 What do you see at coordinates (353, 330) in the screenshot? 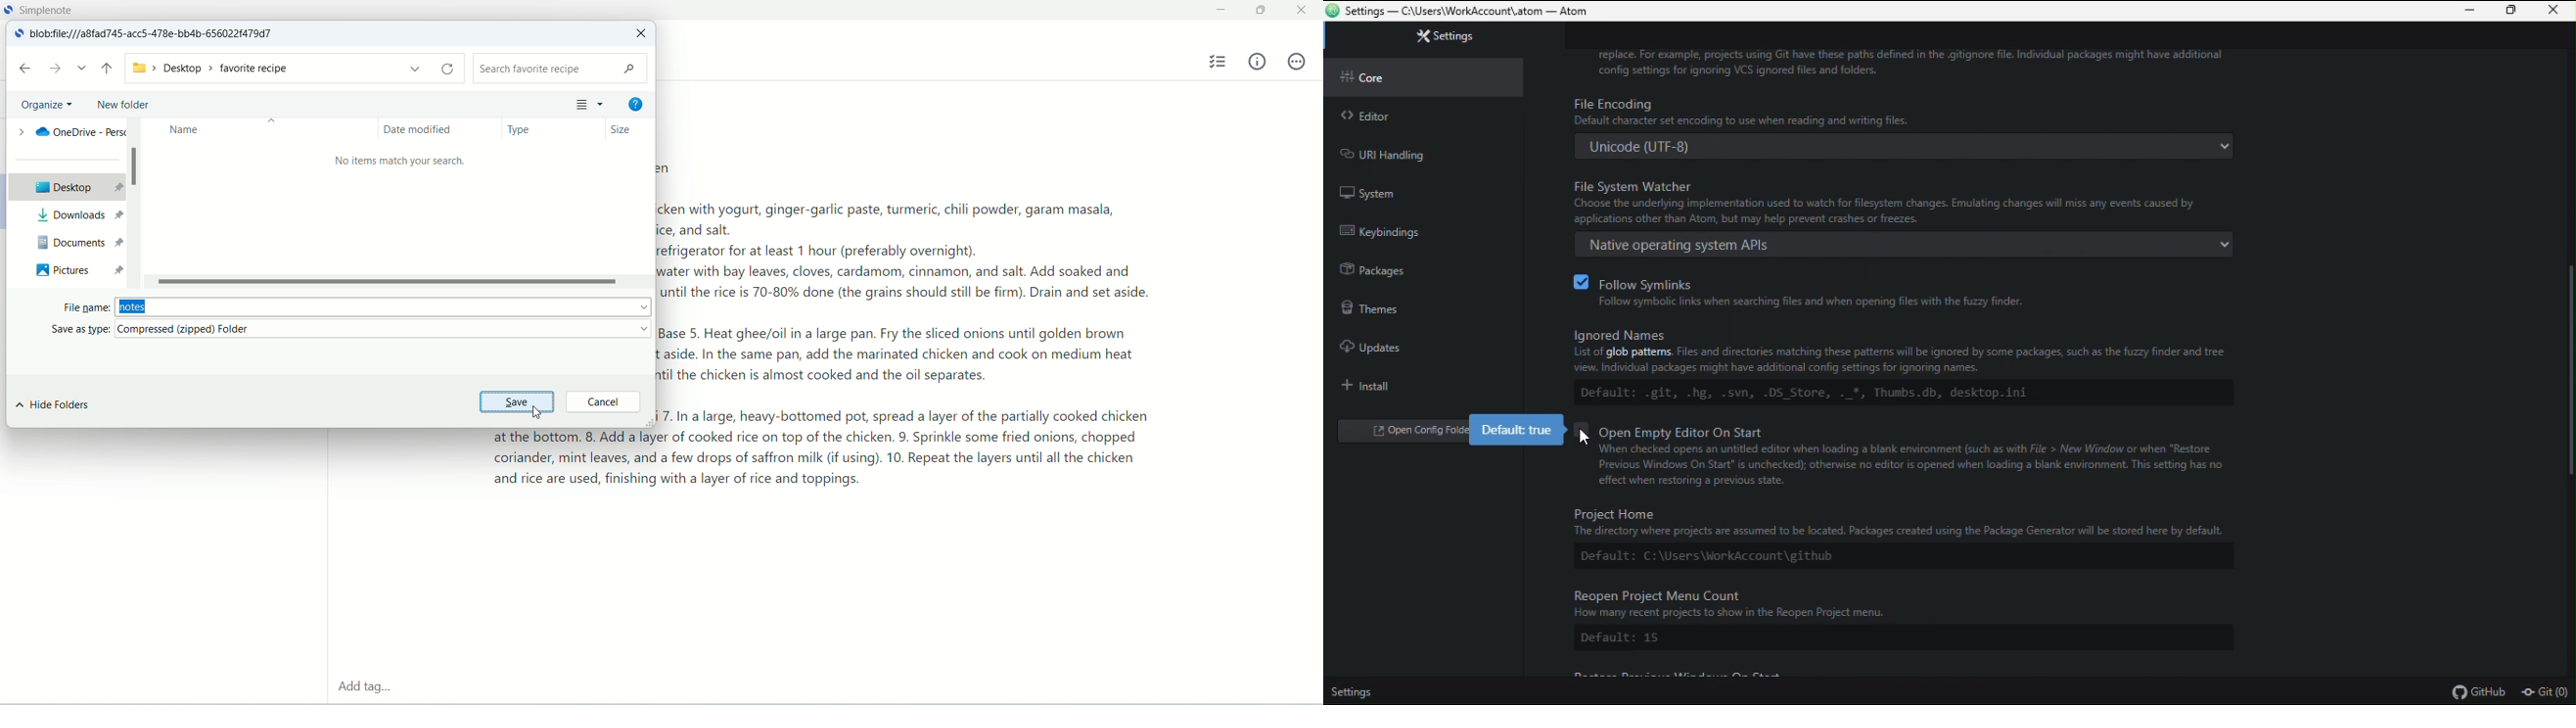
I see `save as type` at bounding box center [353, 330].